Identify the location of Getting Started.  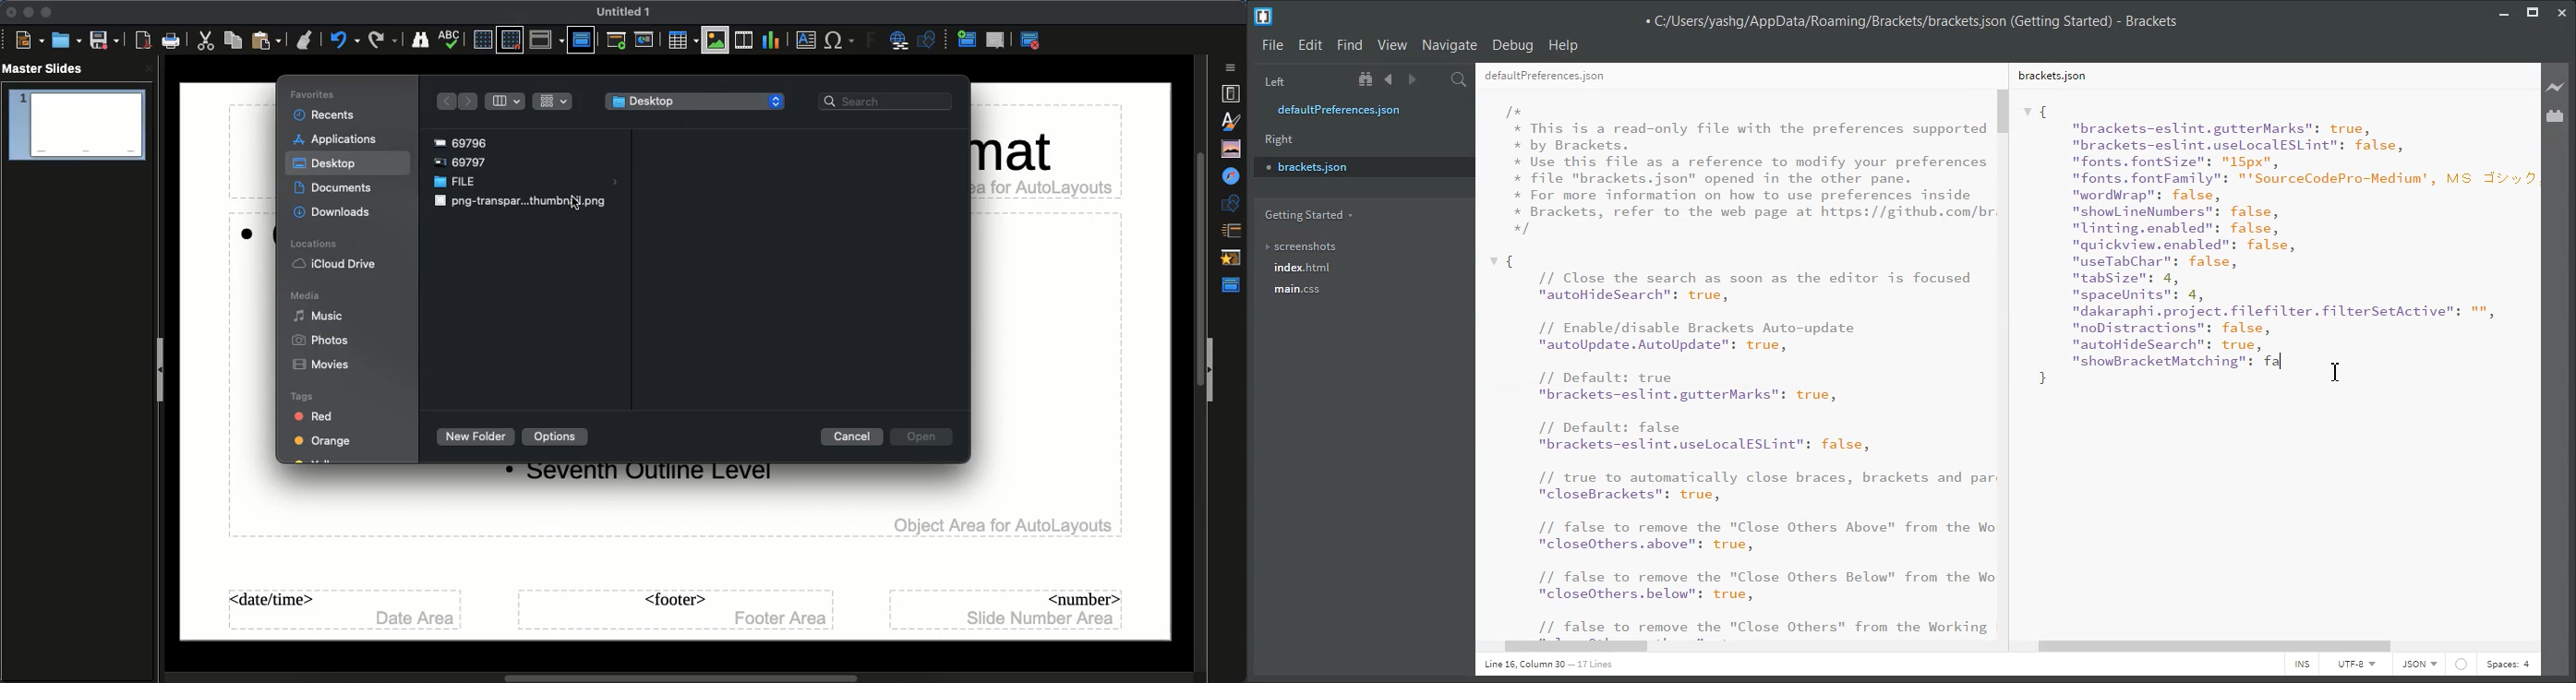
(1307, 215).